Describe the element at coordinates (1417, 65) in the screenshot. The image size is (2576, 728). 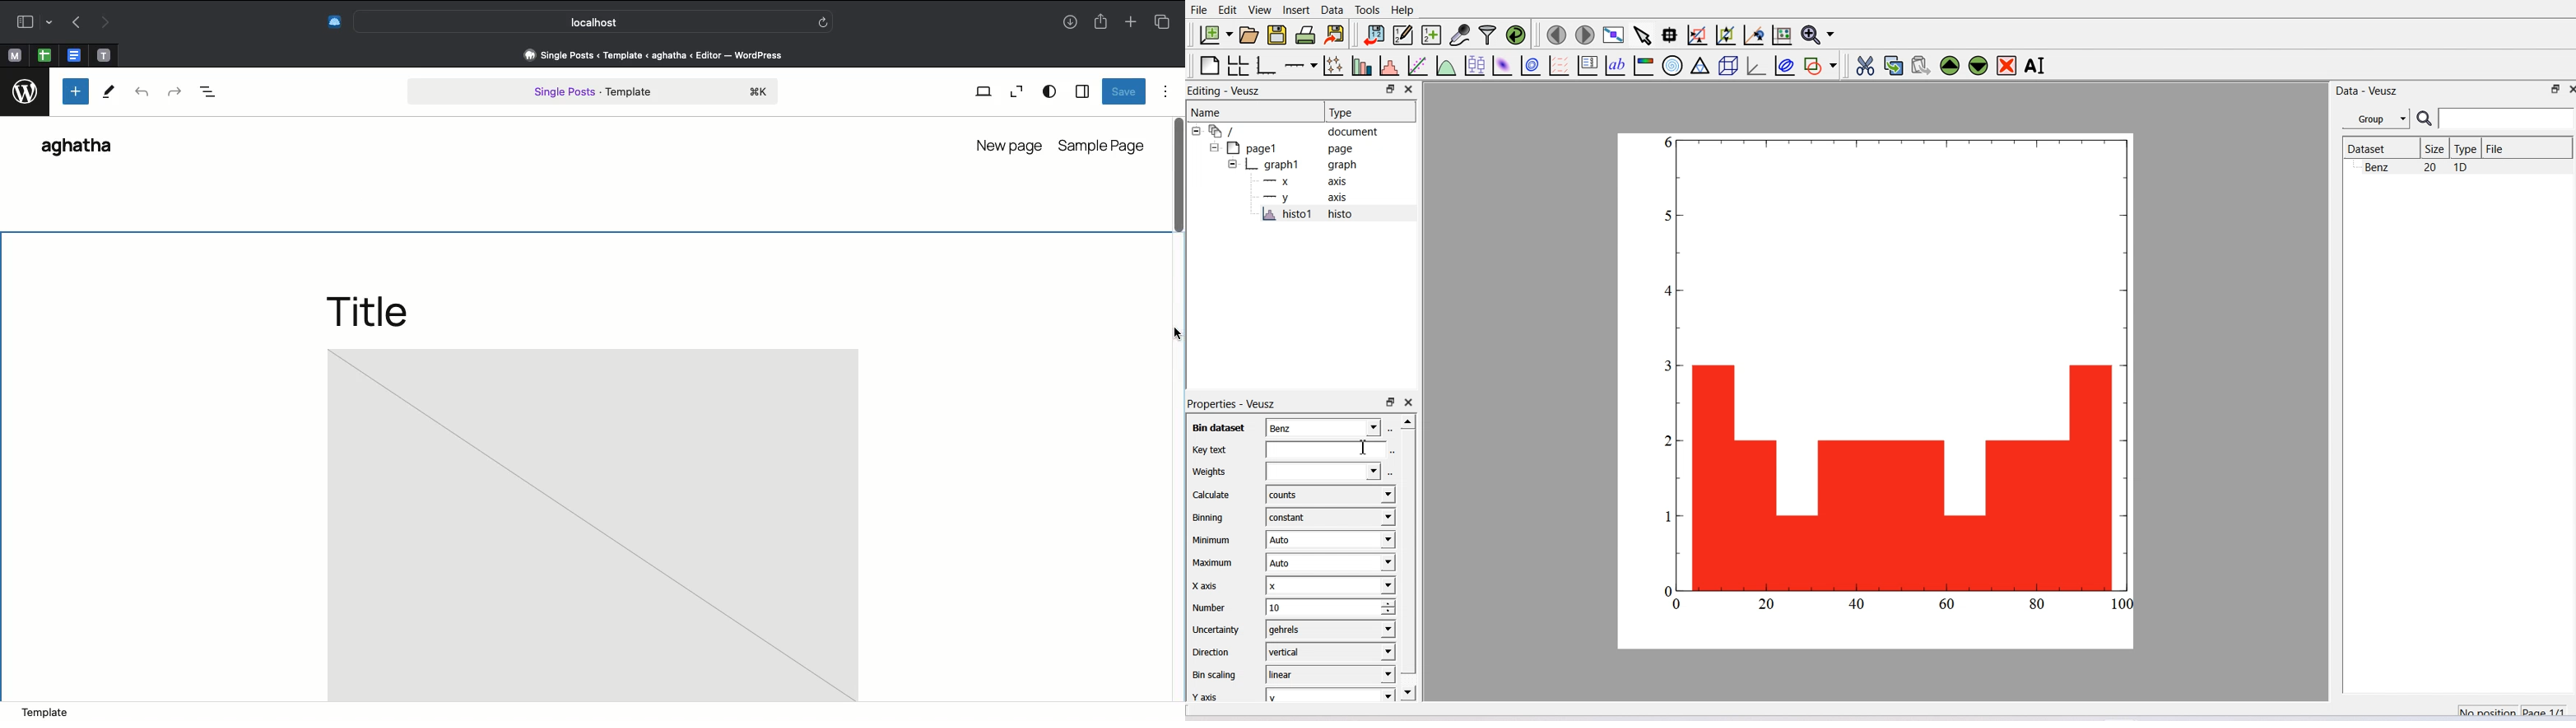
I see `Fit function to data` at that location.